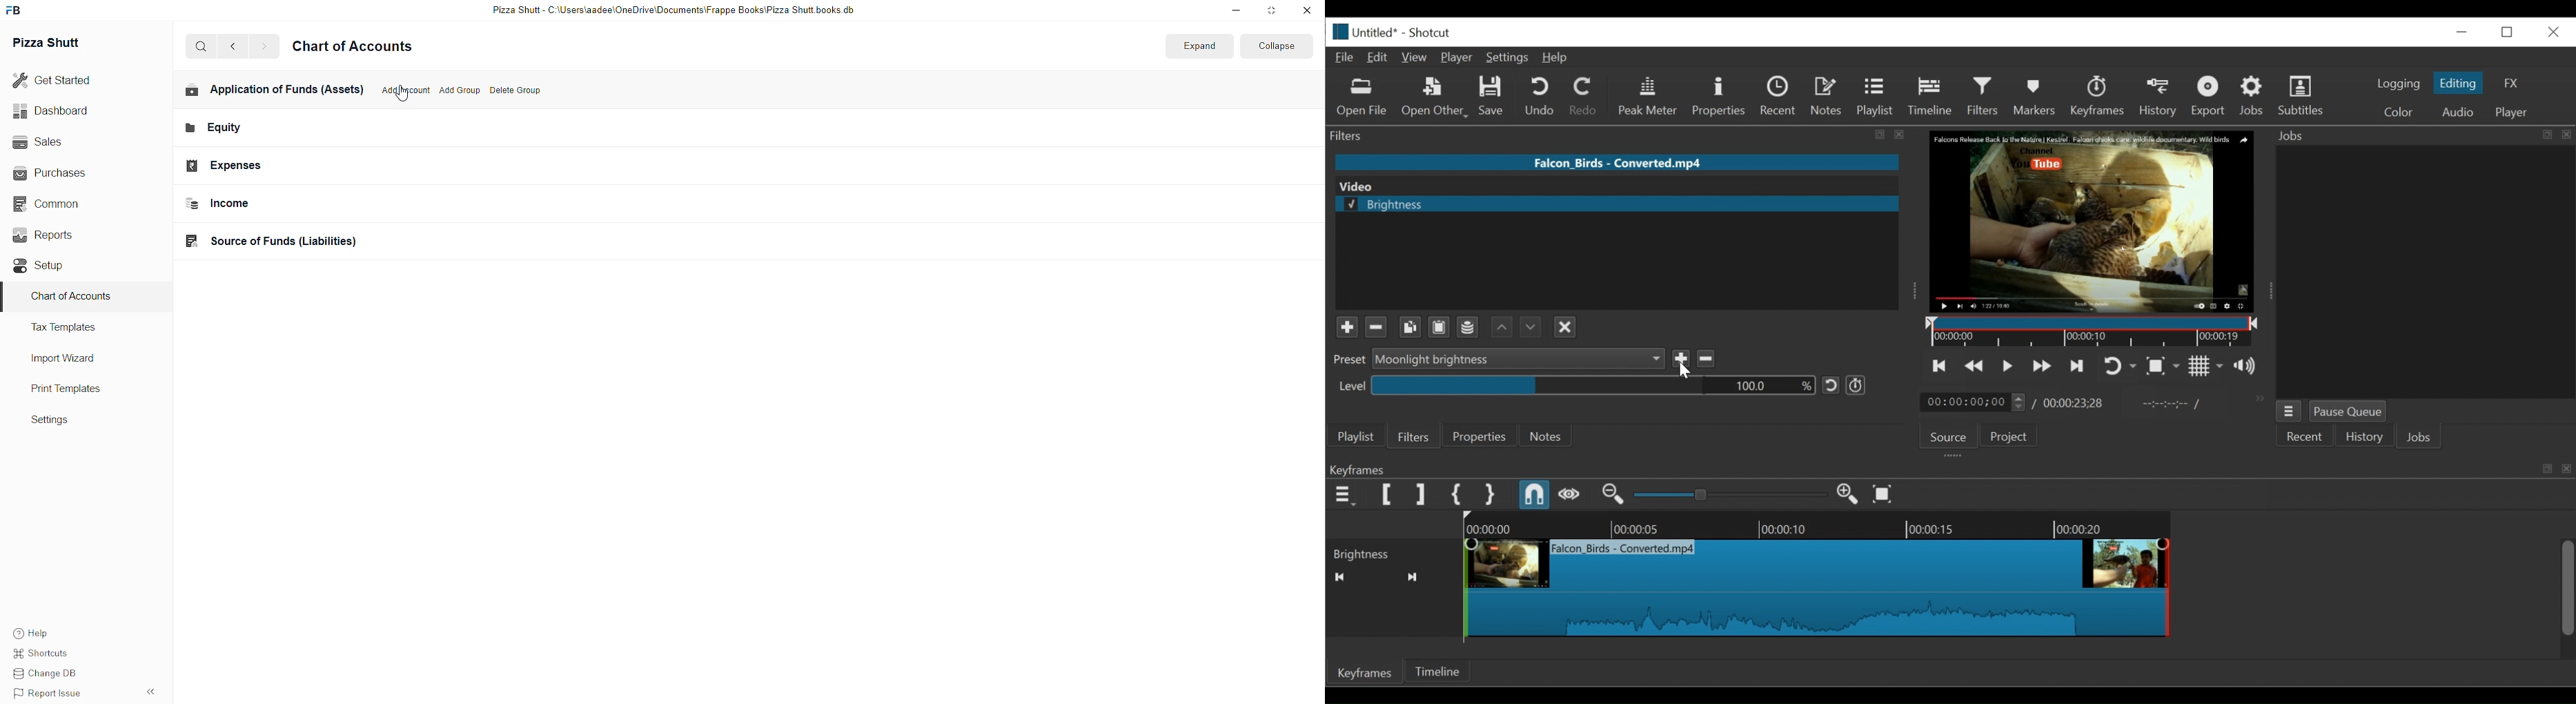 This screenshot has height=728, width=2576. What do you see at coordinates (1850, 495) in the screenshot?
I see `Zoom keyframe out ` at bounding box center [1850, 495].